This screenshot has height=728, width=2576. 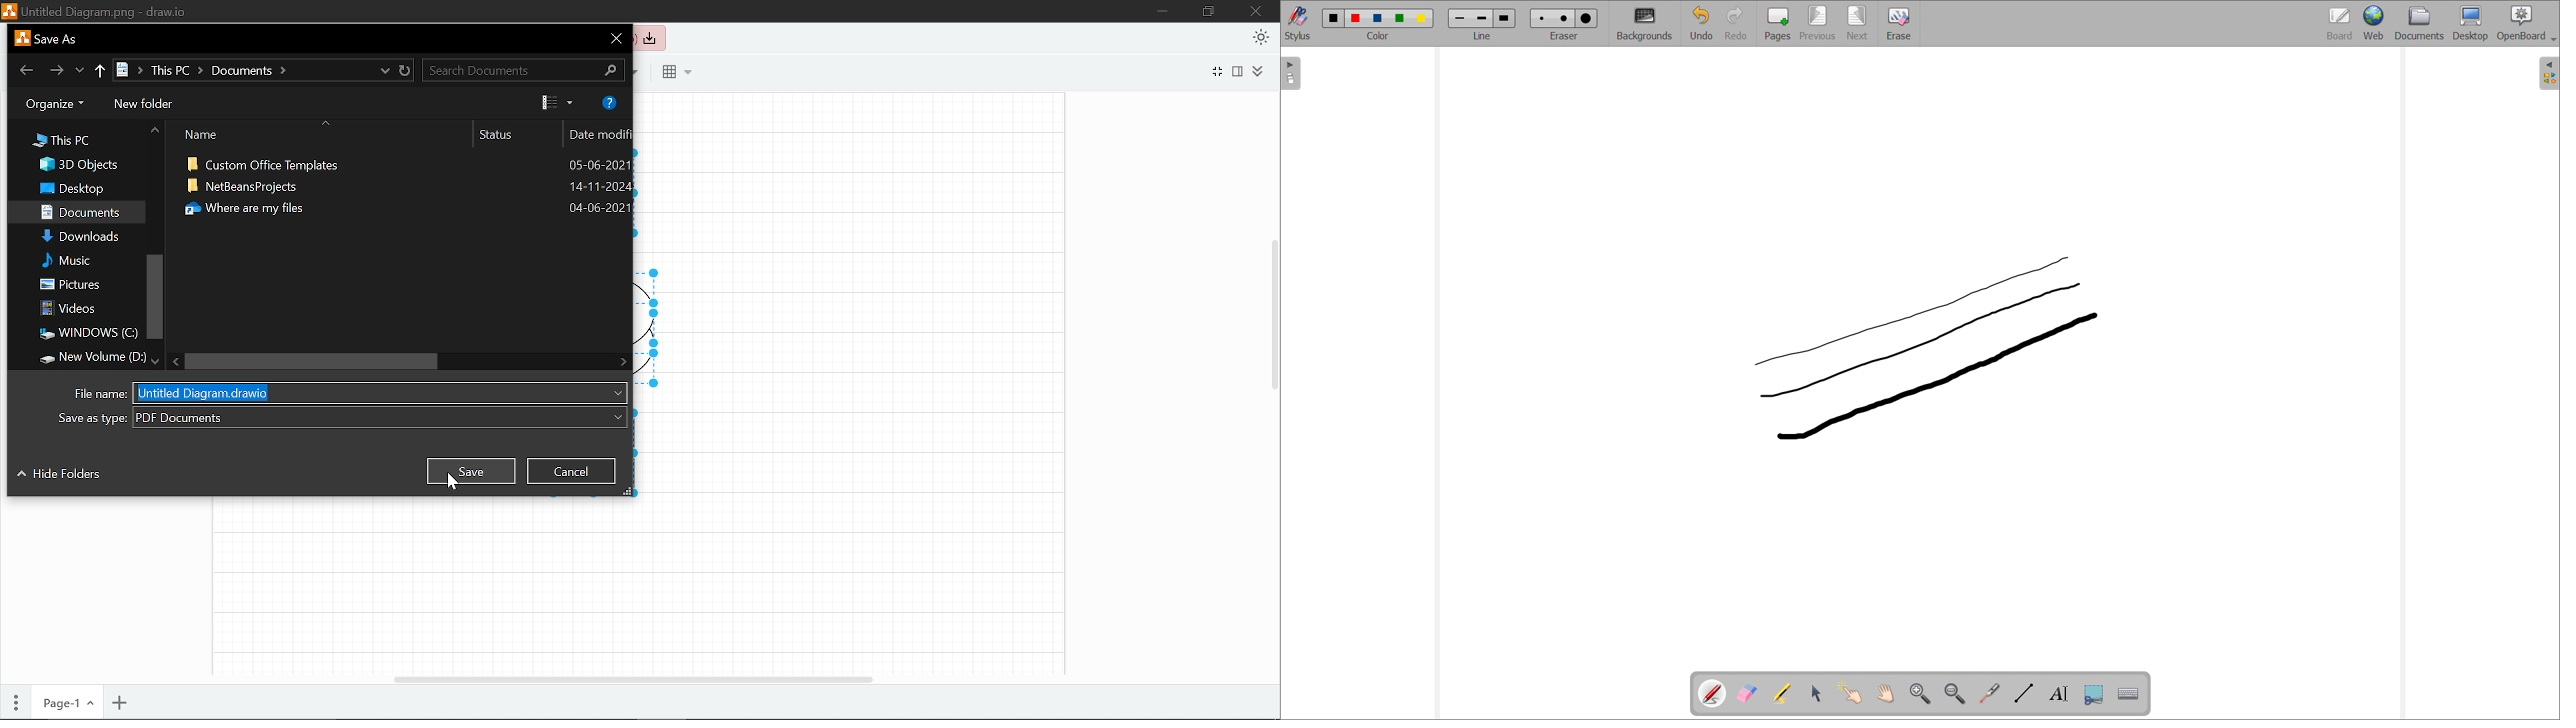 What do you see at coordinates (82, 70) in the screenshot?
I see `previous locations` at bounding box center [82, 70].